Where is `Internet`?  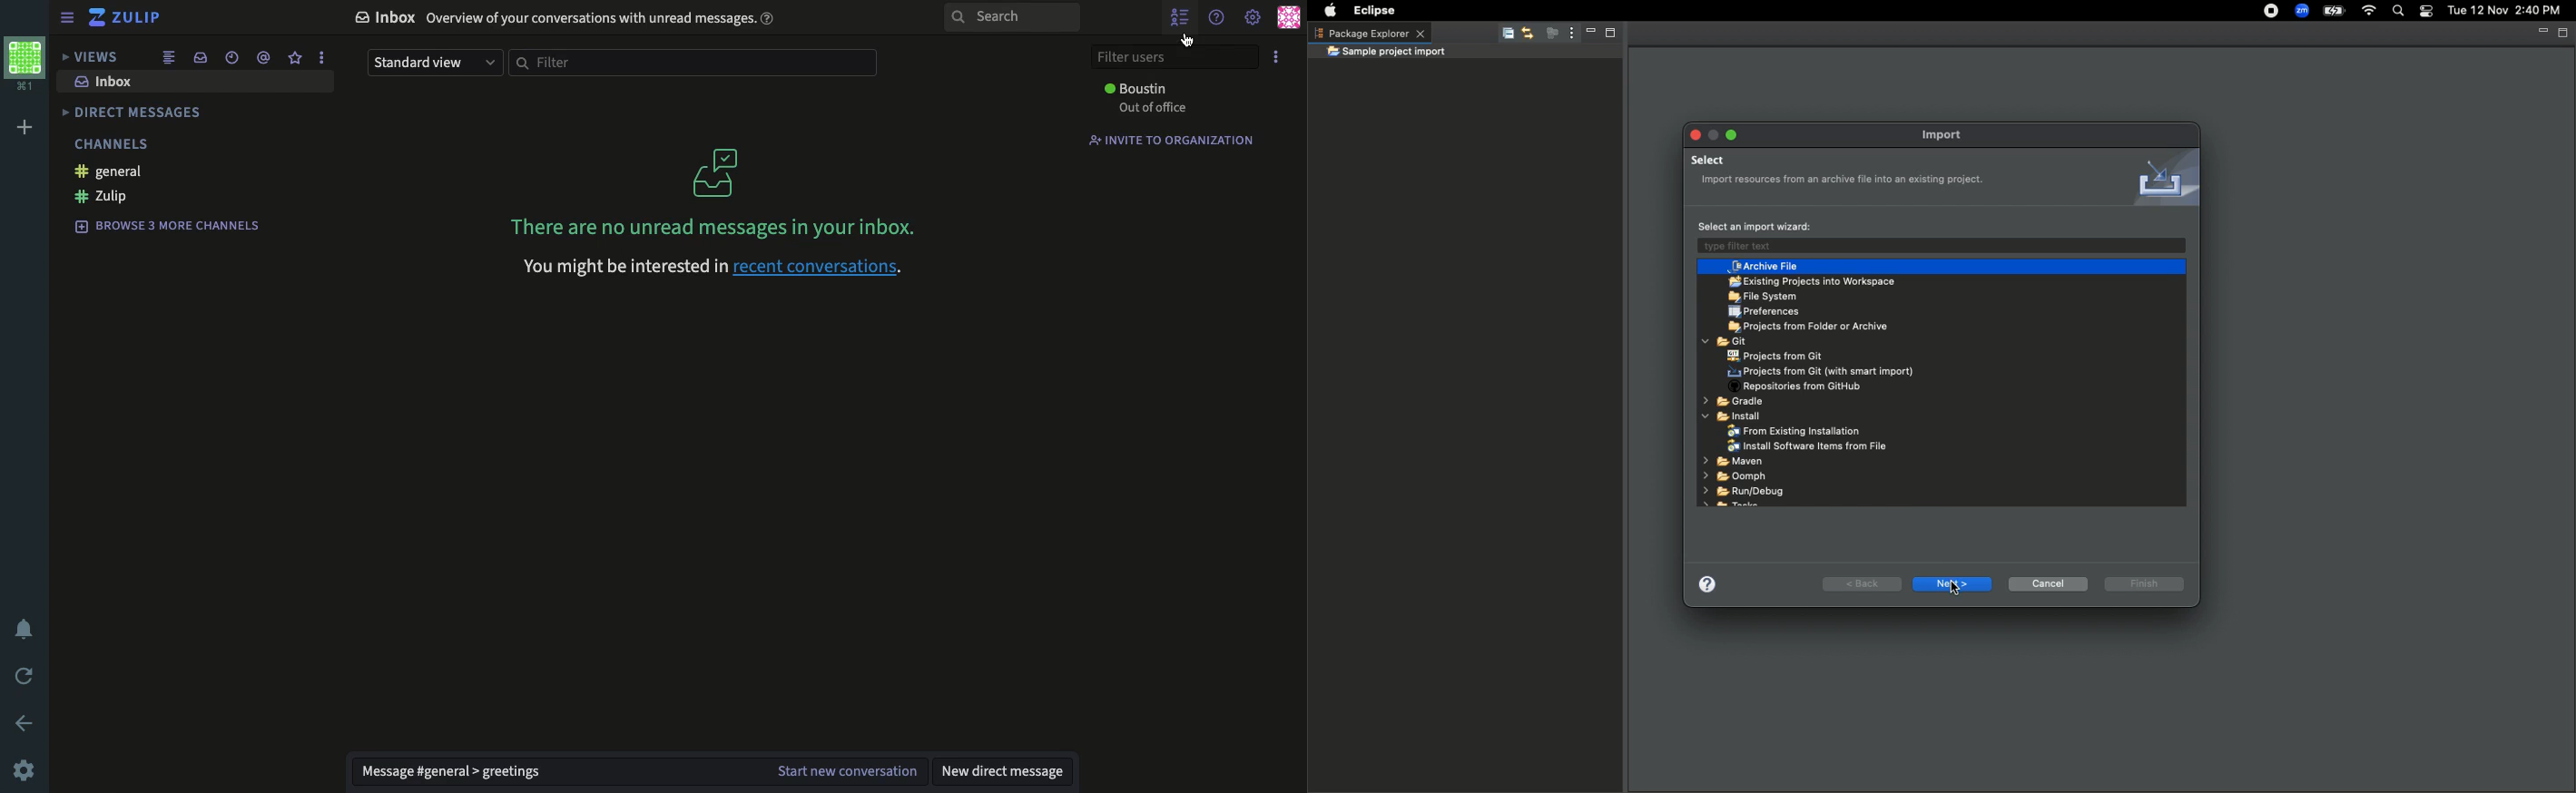 Internet is located at coordinates (2369, 11).